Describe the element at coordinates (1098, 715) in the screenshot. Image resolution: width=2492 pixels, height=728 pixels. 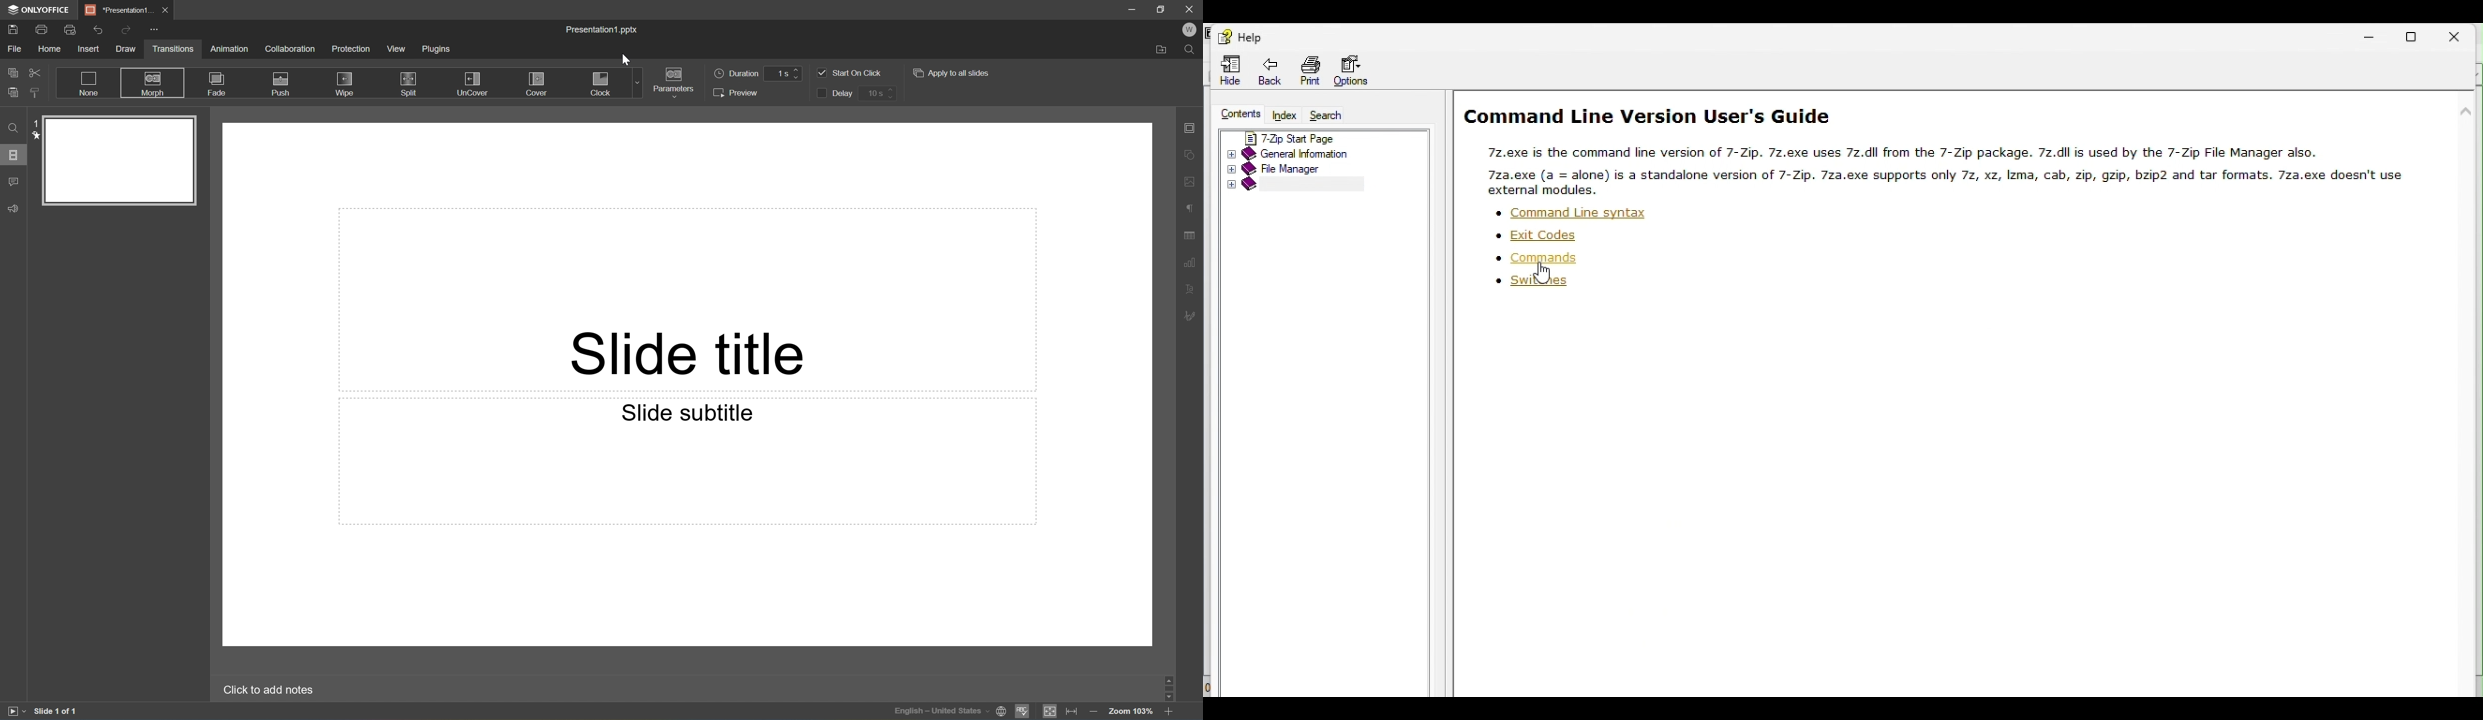
I see `Zoom out` at that location.